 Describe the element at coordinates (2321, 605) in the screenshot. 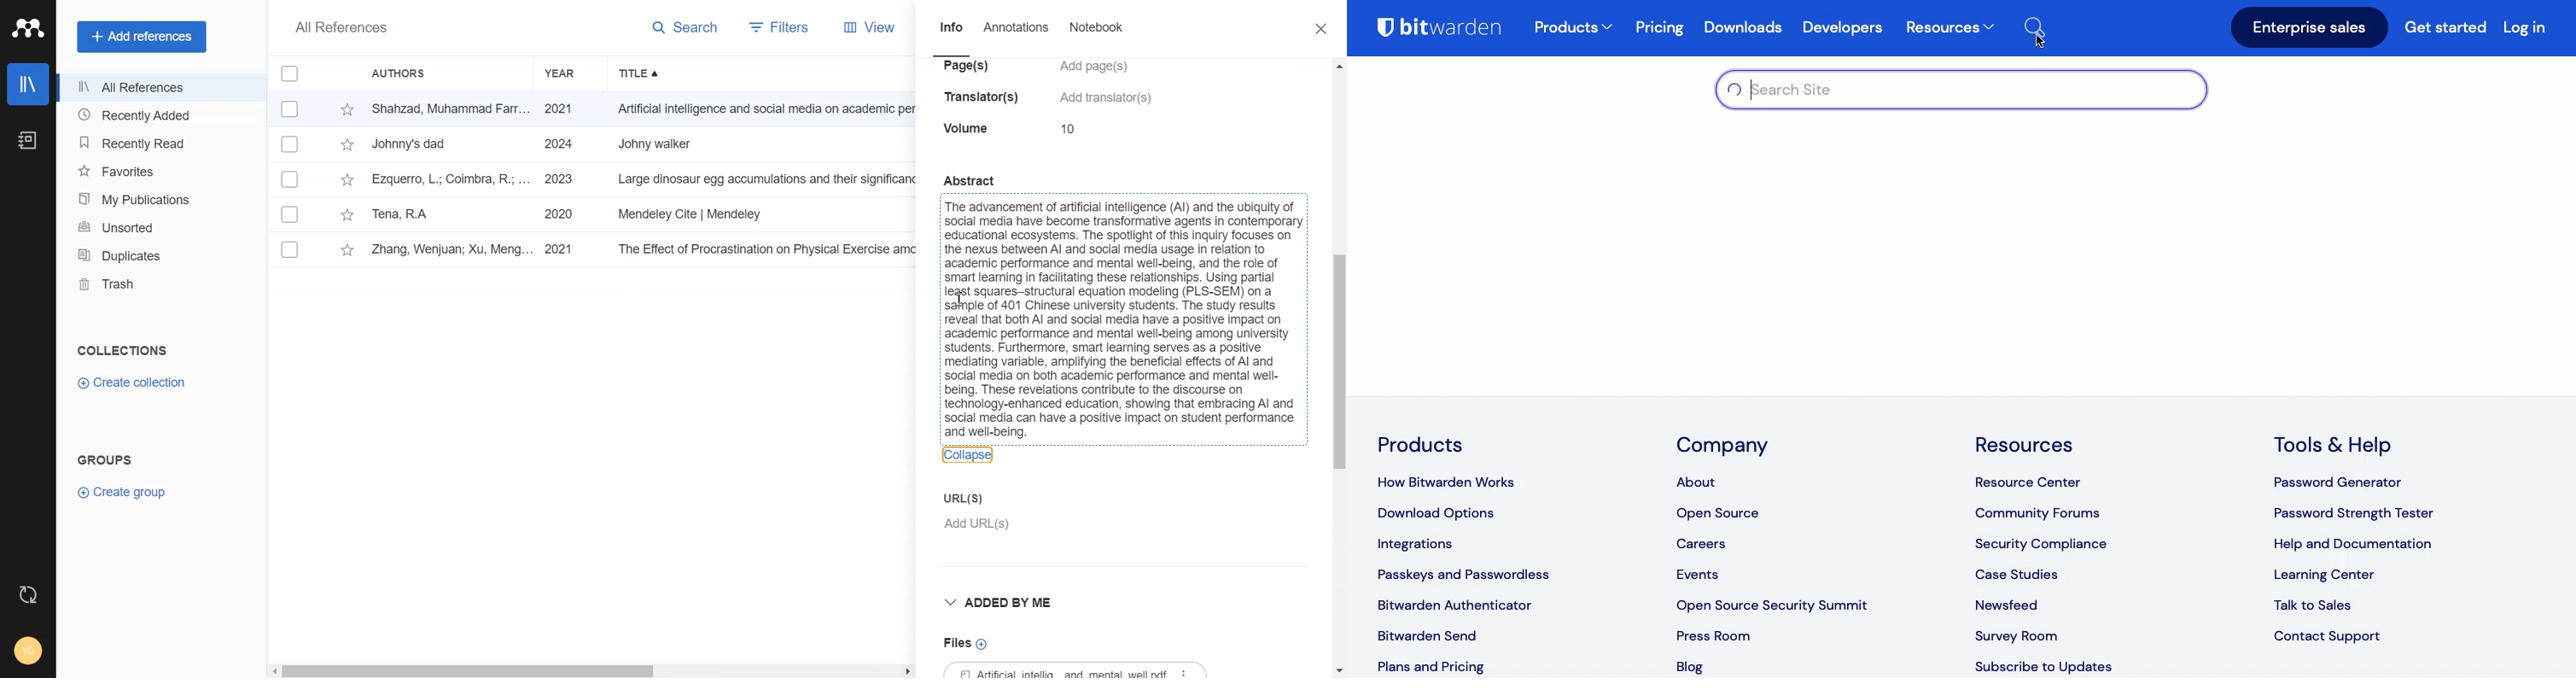

I see `talk to sales` at that location.